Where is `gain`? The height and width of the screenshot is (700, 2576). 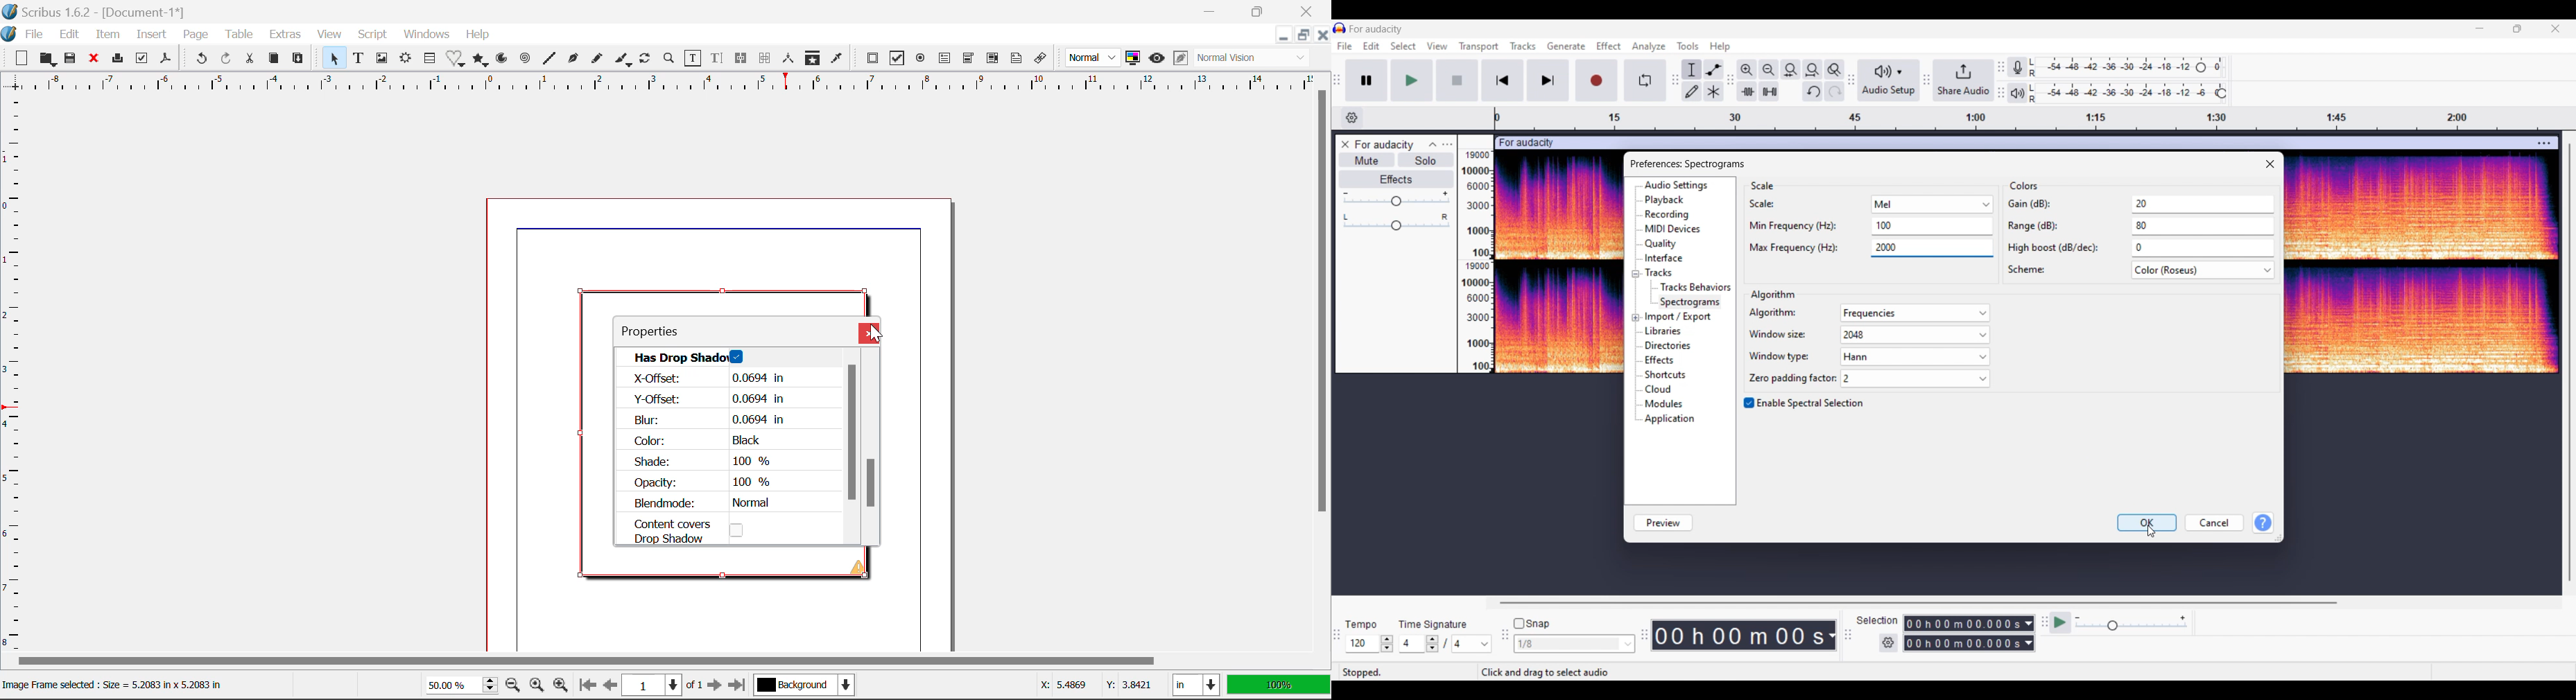 gain is located at coordinates (2141, 205).